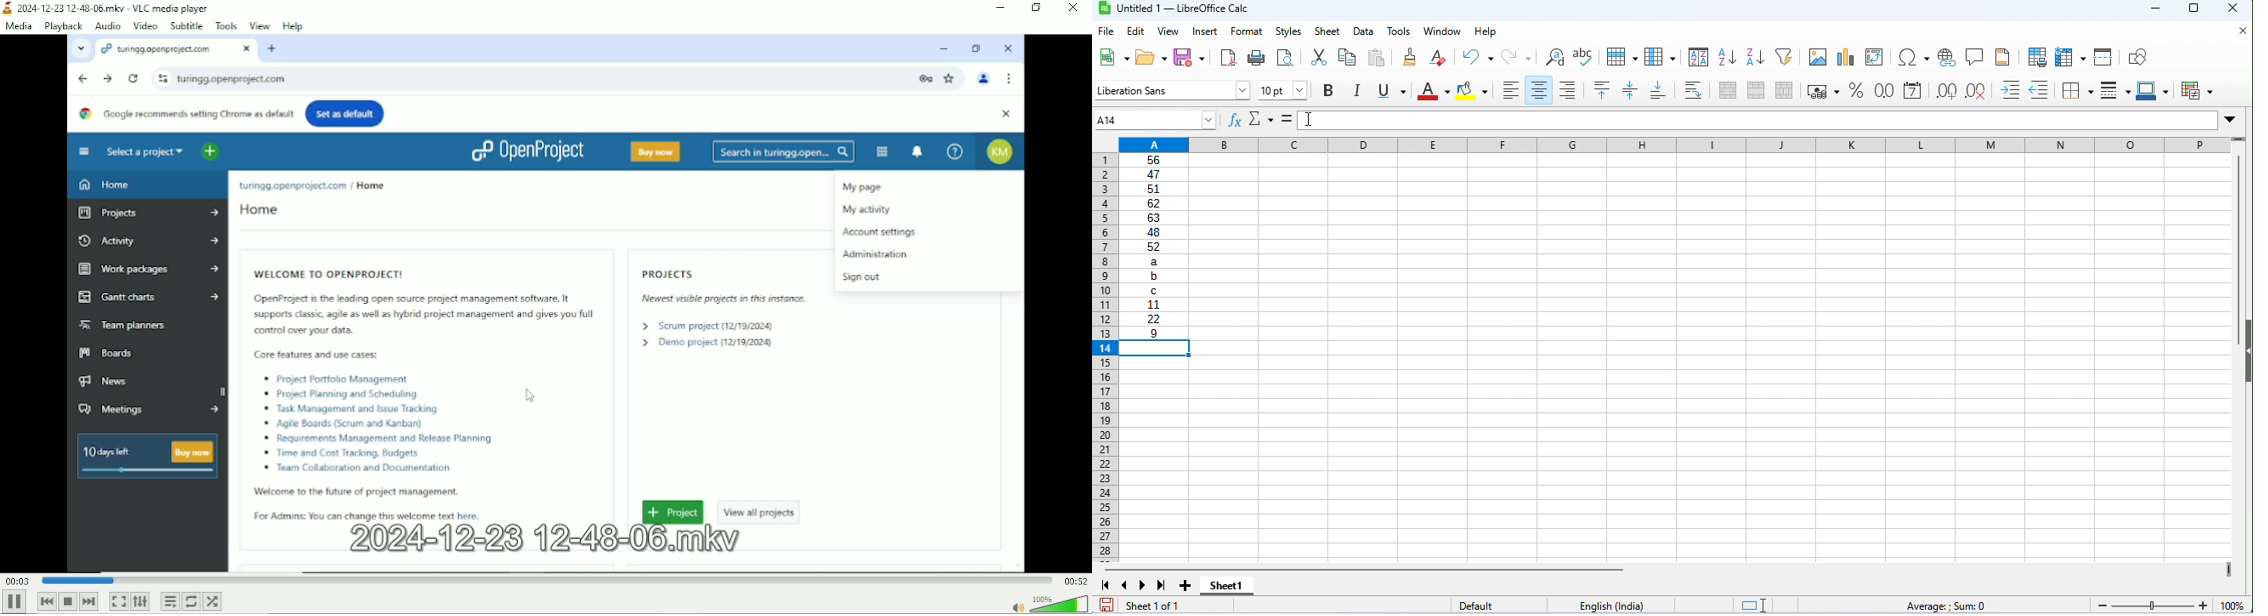 This screenshot has height=616, width=2268. I want to click on clear direct formatting, so click(1438, 58).